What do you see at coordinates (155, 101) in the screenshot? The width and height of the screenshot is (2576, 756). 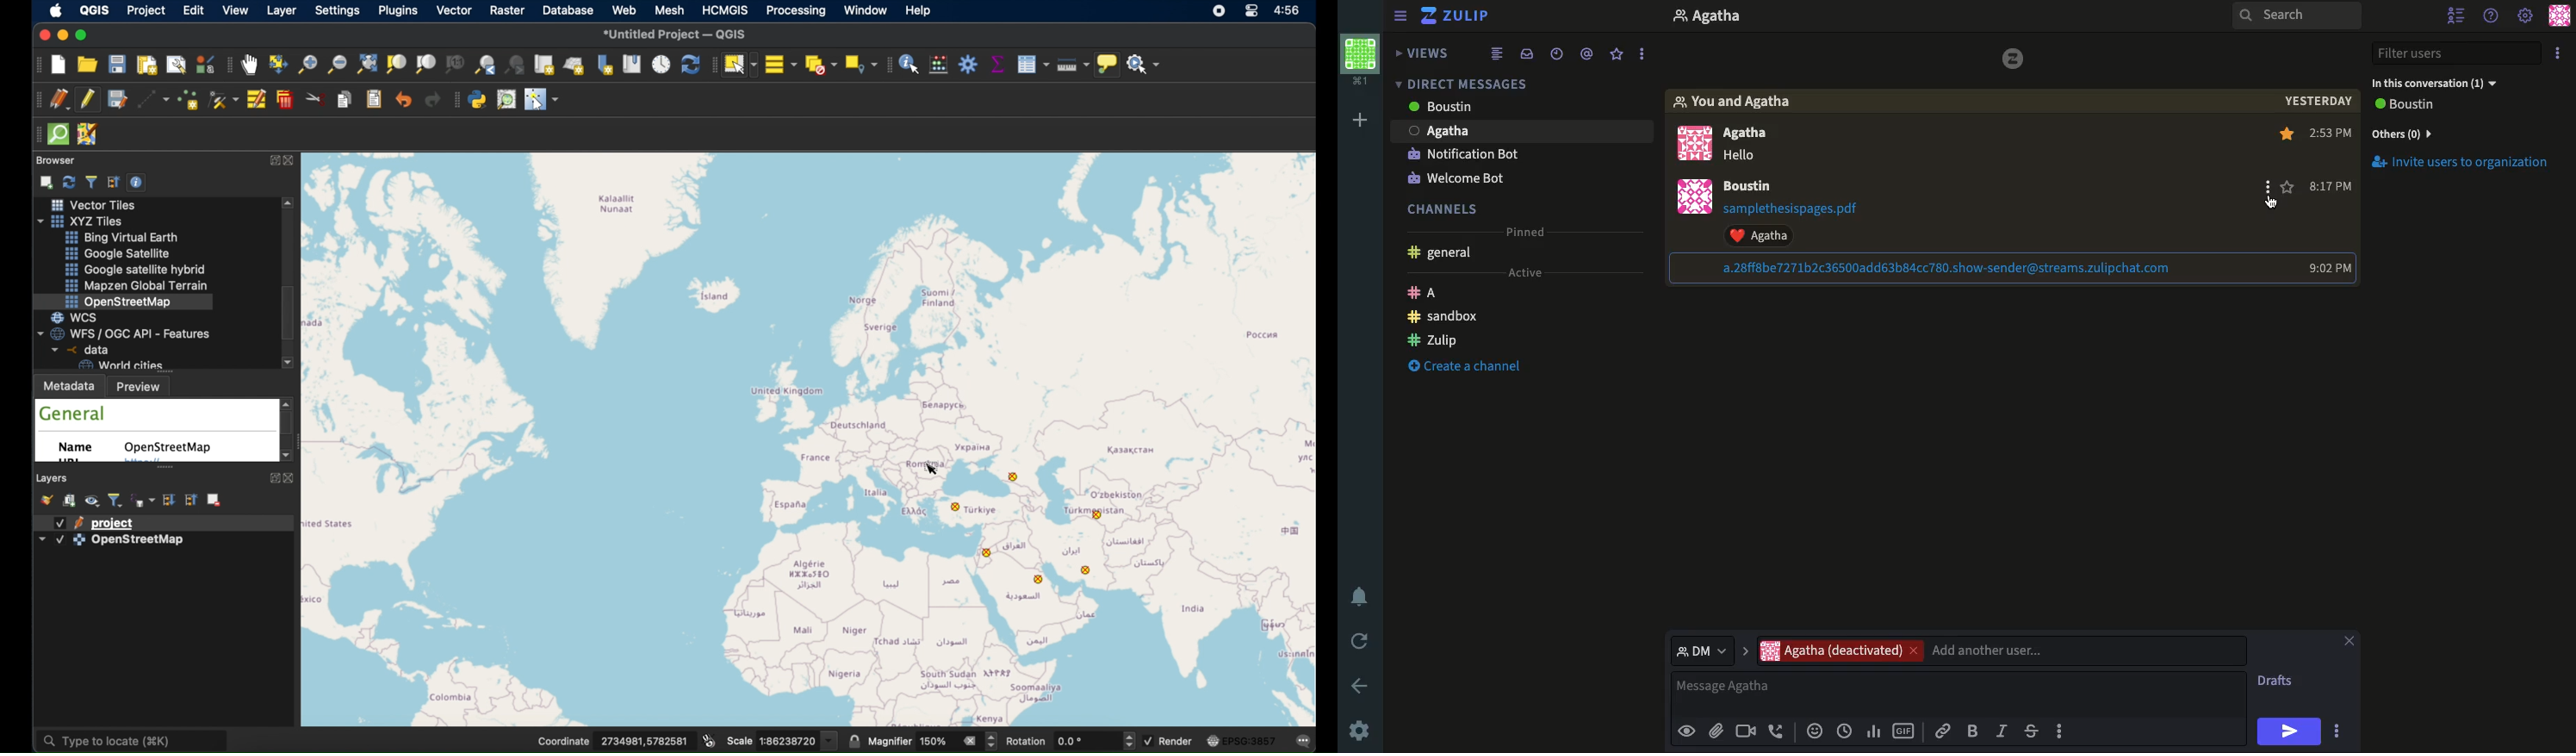 I see `digitize with segment` at bounding box center [155, 101].